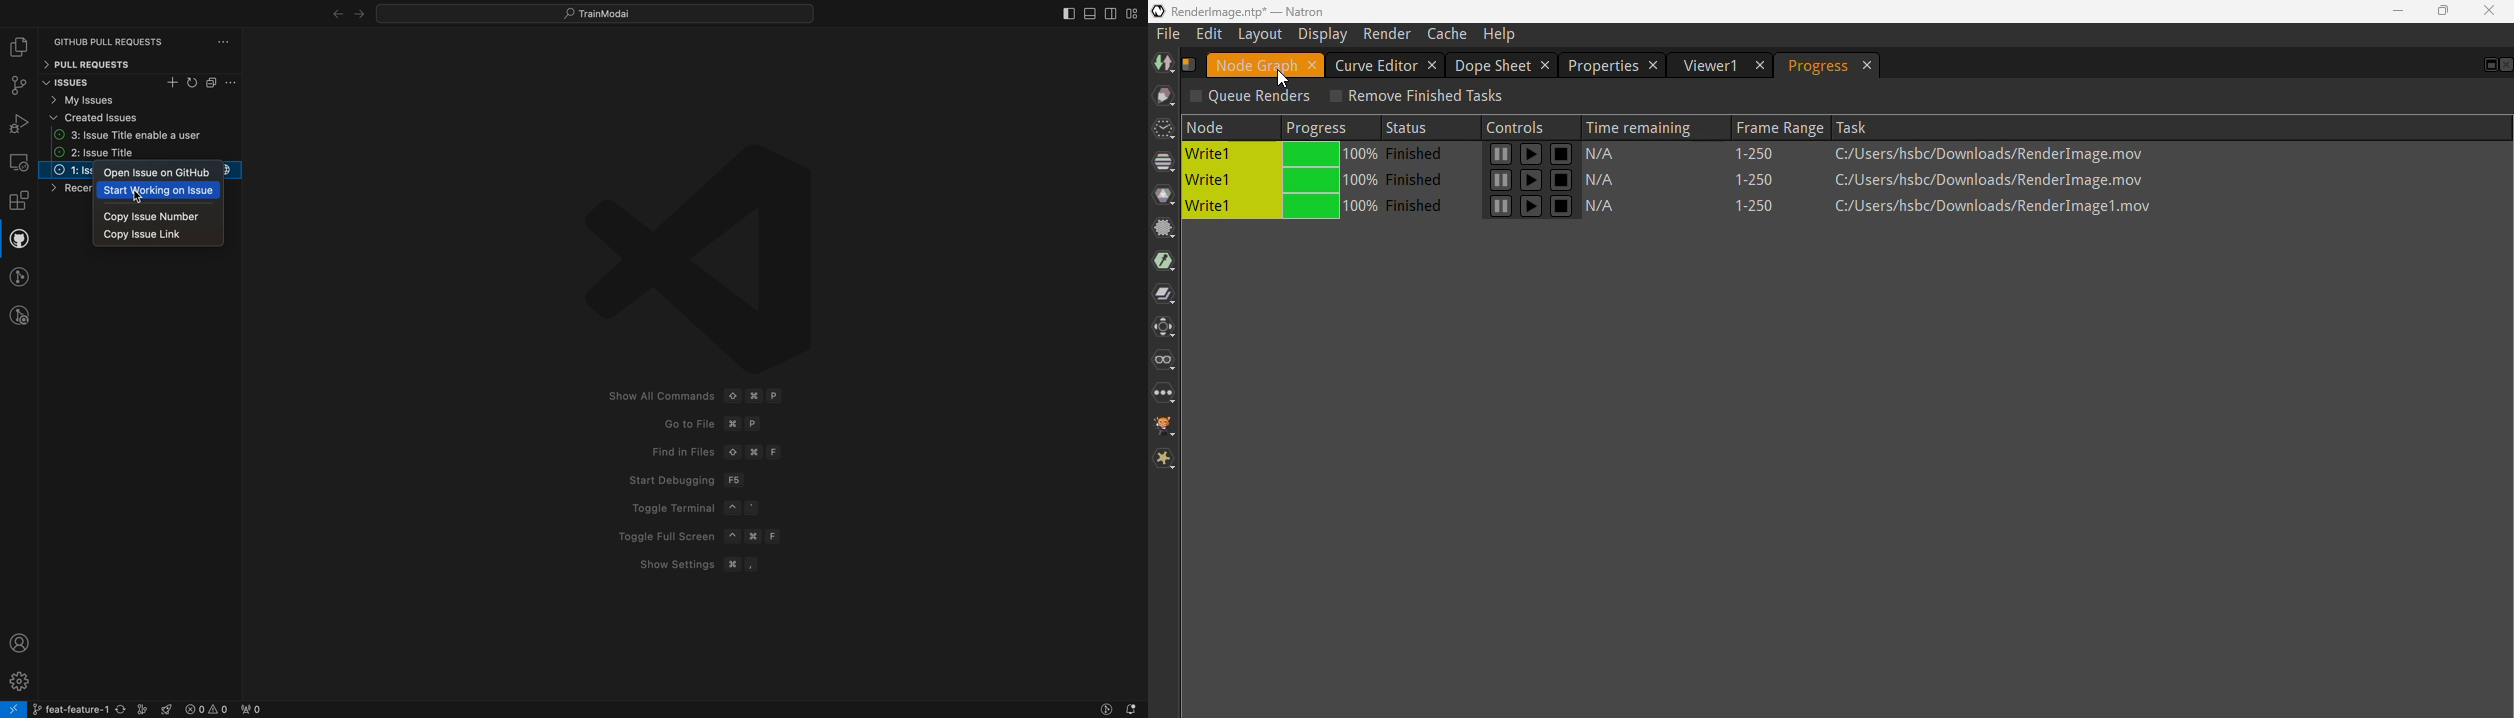 Image resolution: width=2520 pixels, height=728 pixels. What do you see at coordinates (193, 83) in the screenshot?
I see `reload` at bounding box center [193, 83].